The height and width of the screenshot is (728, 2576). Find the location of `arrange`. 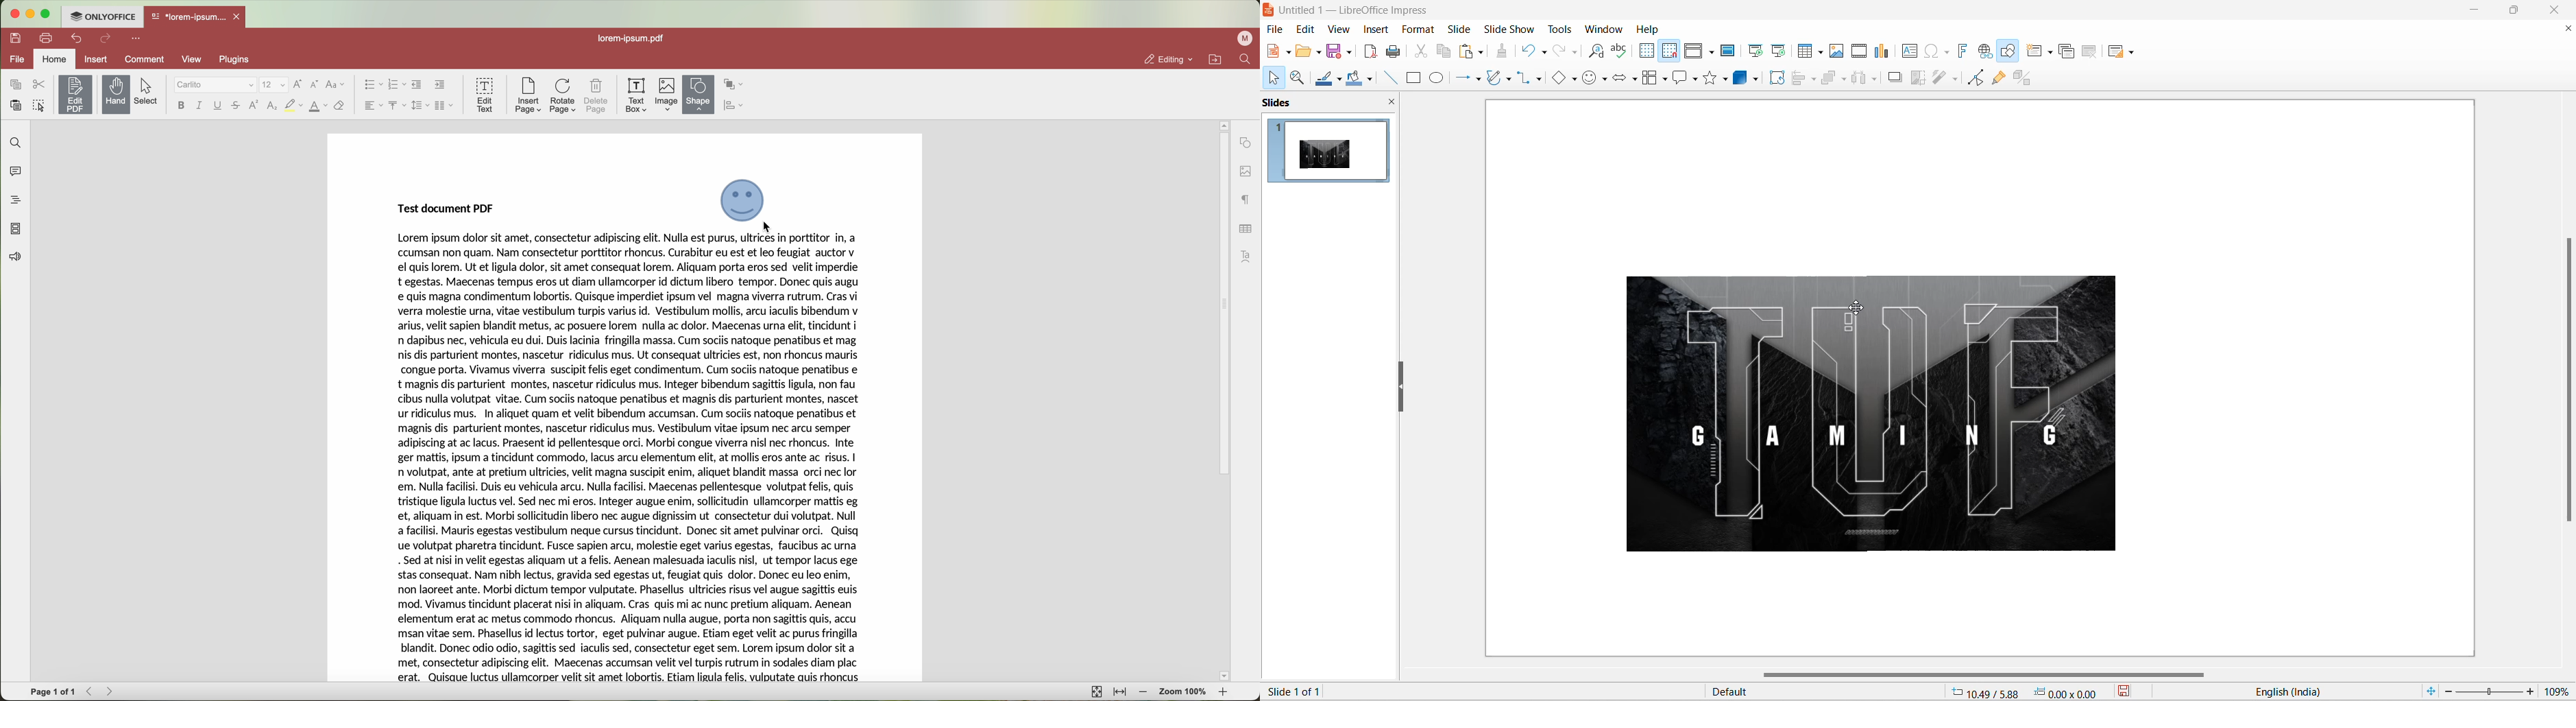

arrange is located at coordinates (1833, 77).